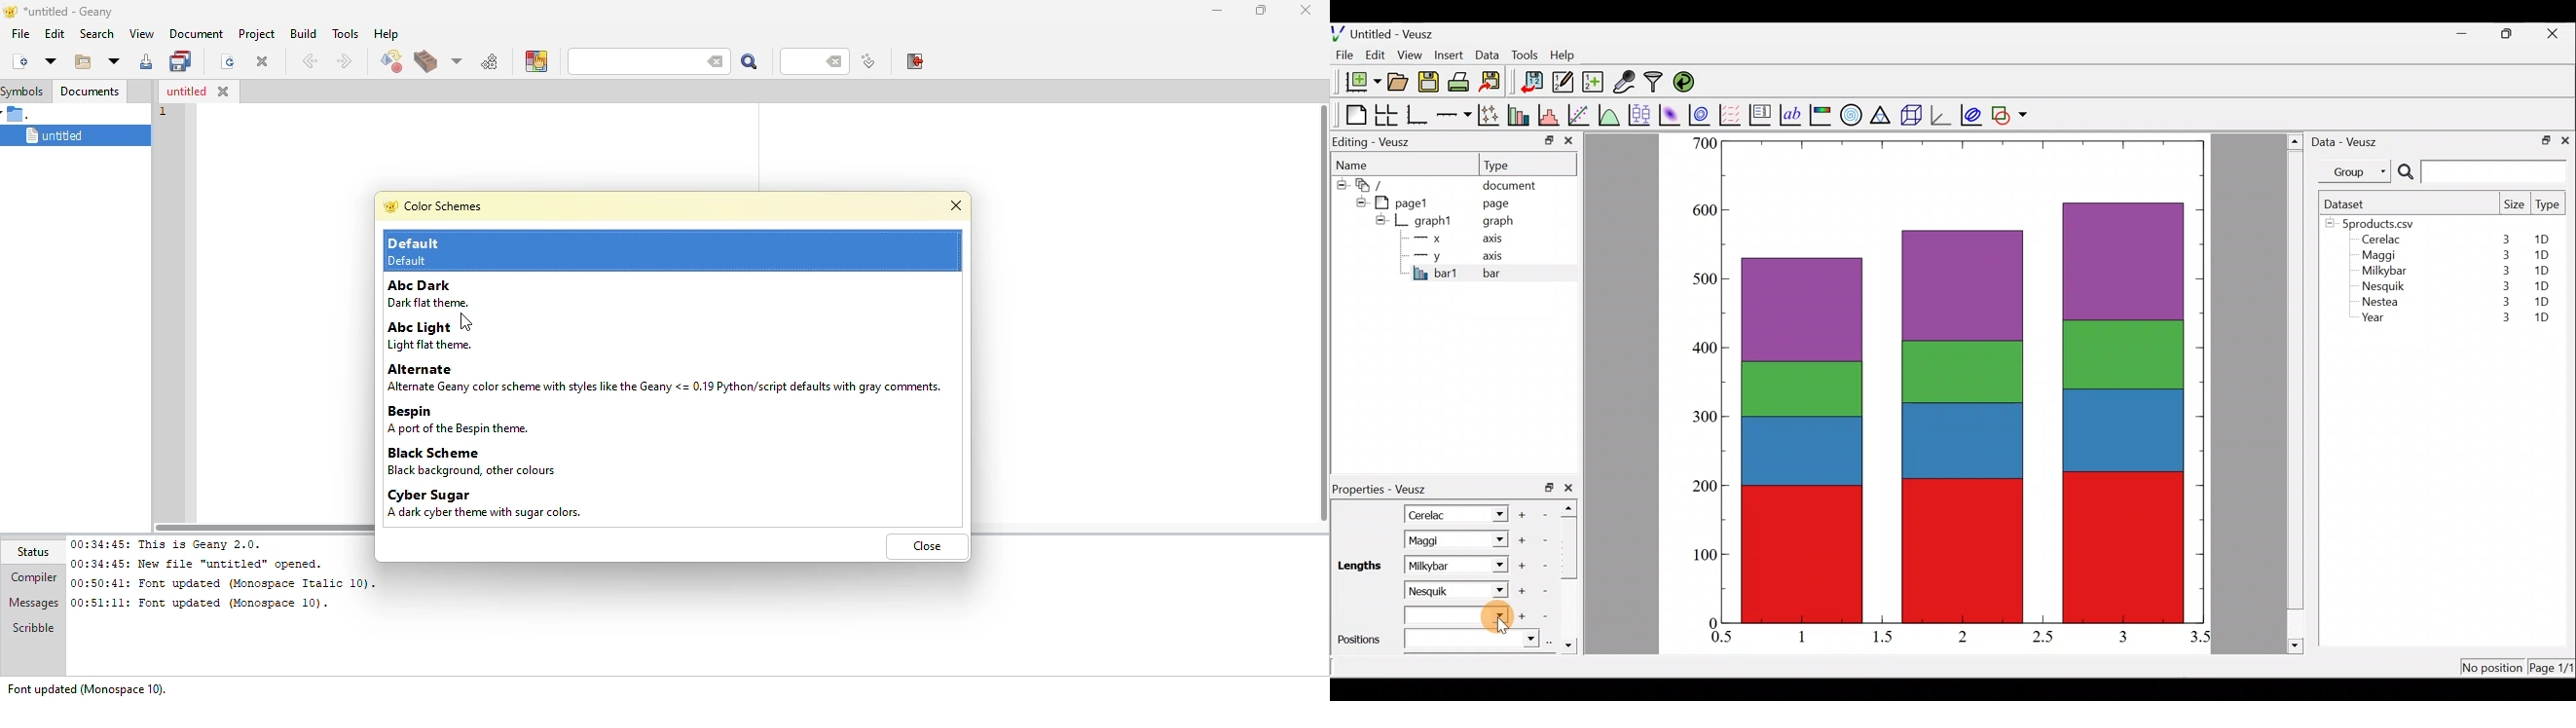  I want to click on Ternary graph, so click(1882, 113).